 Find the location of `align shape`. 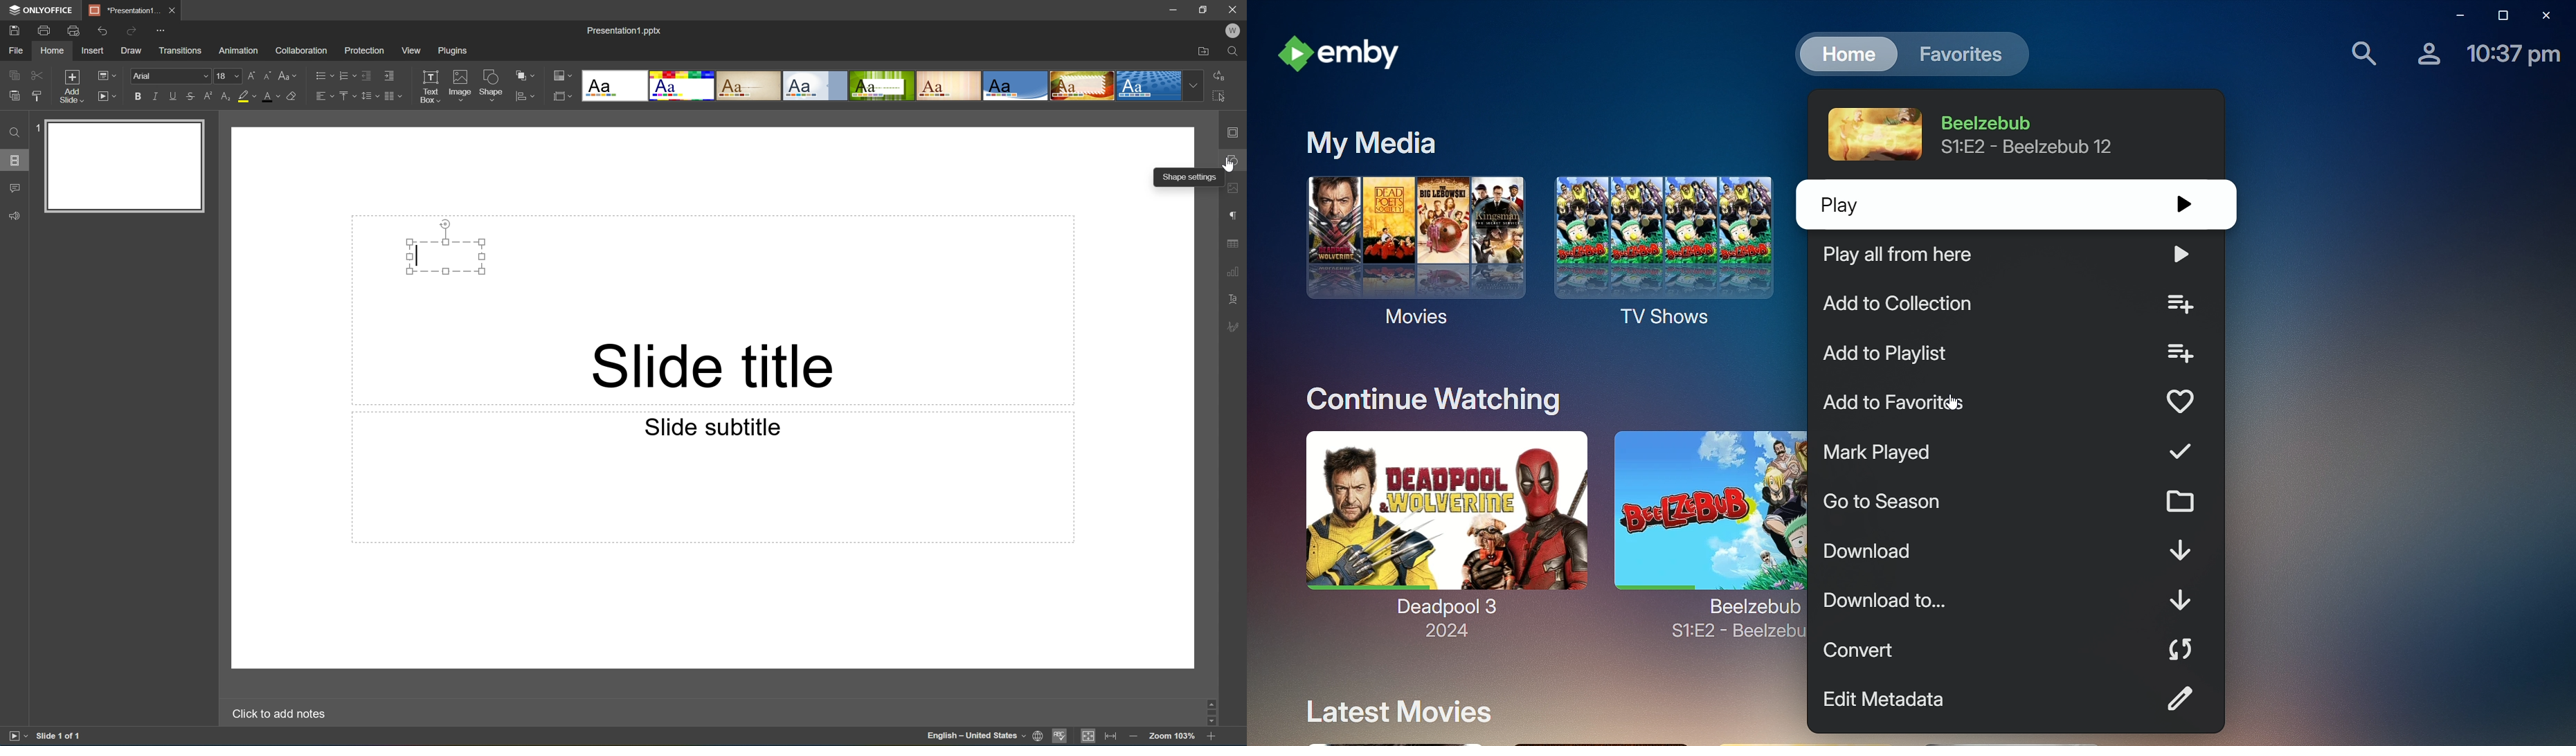

align shape is located at coordinates (527, 97).